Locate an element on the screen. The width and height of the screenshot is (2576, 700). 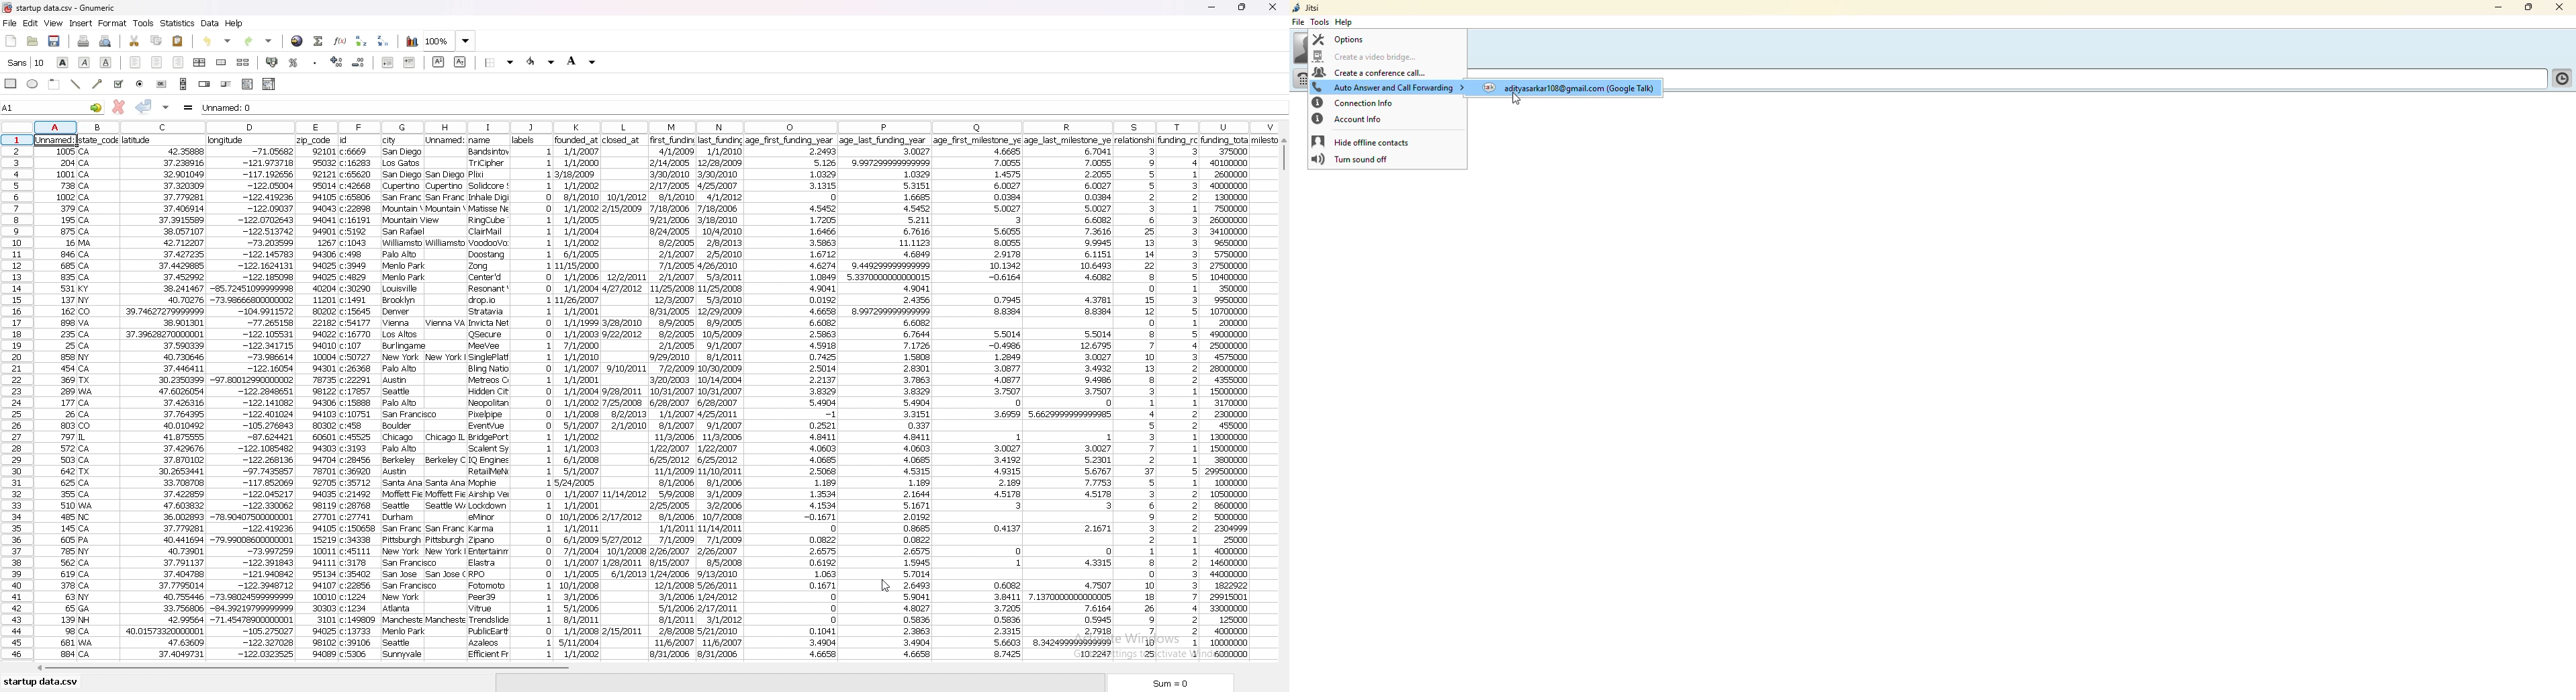
bold is located at coordinates (63, 62).